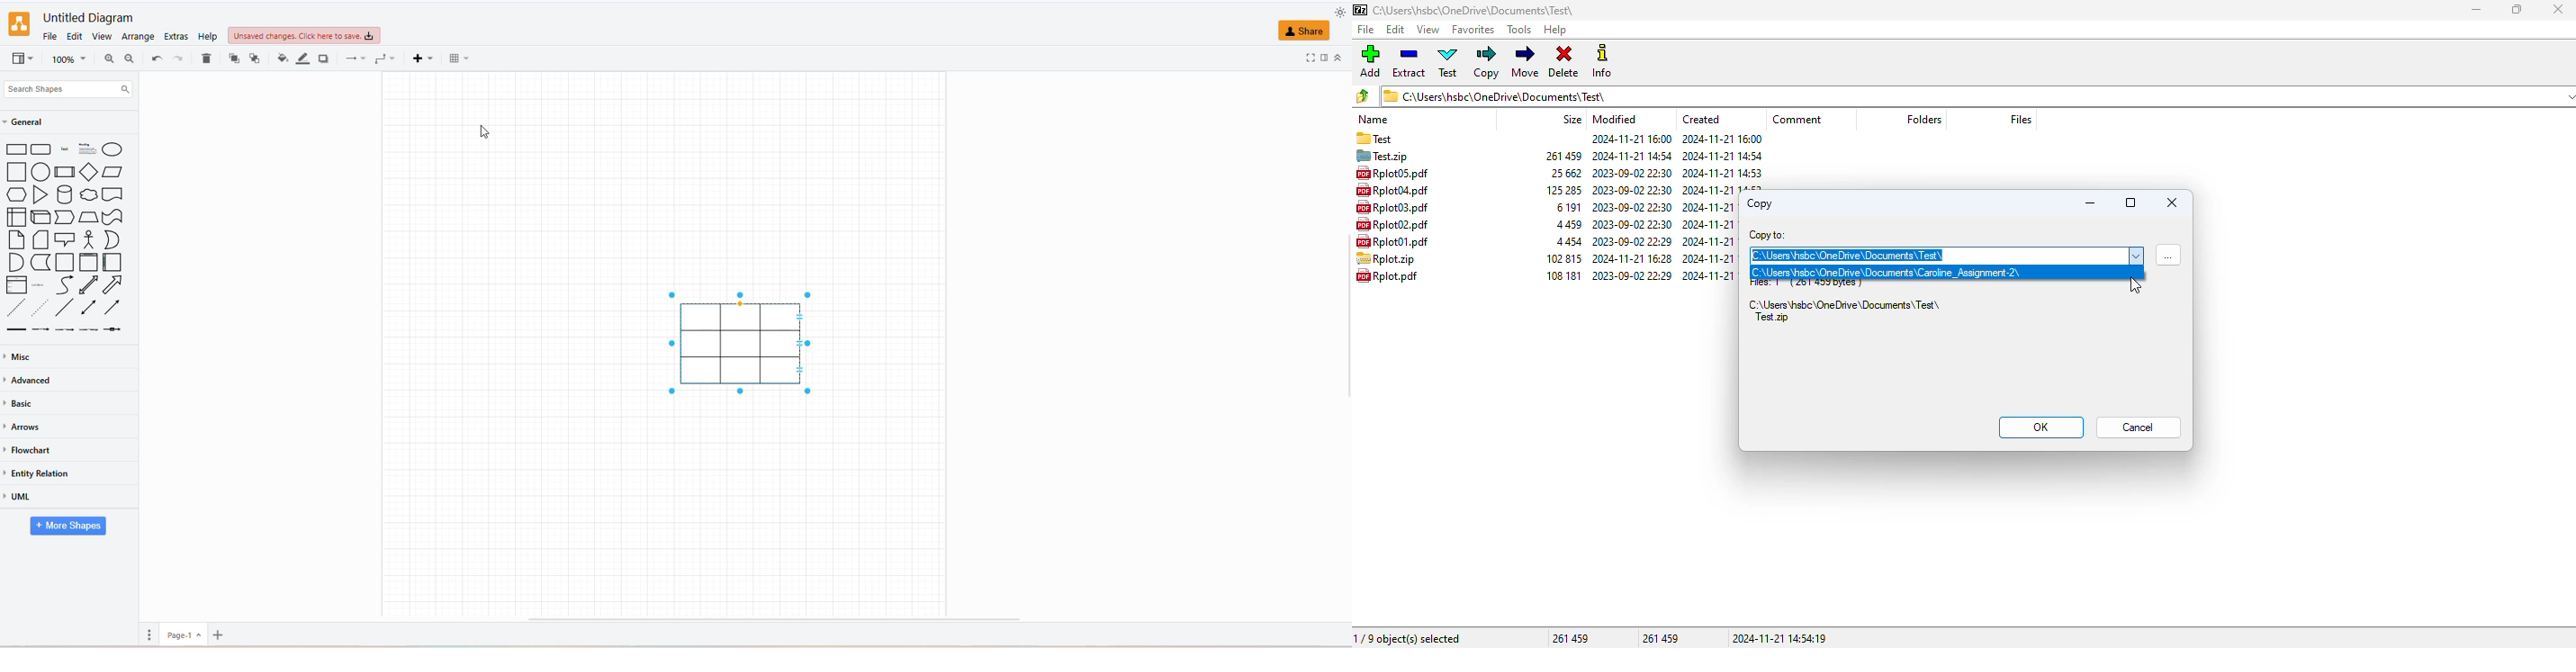 Image resolution: width=2576 pixels, height=672 pixels. What do you see at coordinates (383, 59) in the screenshot?
I see `waypoints` at bounding box center [383, 59].